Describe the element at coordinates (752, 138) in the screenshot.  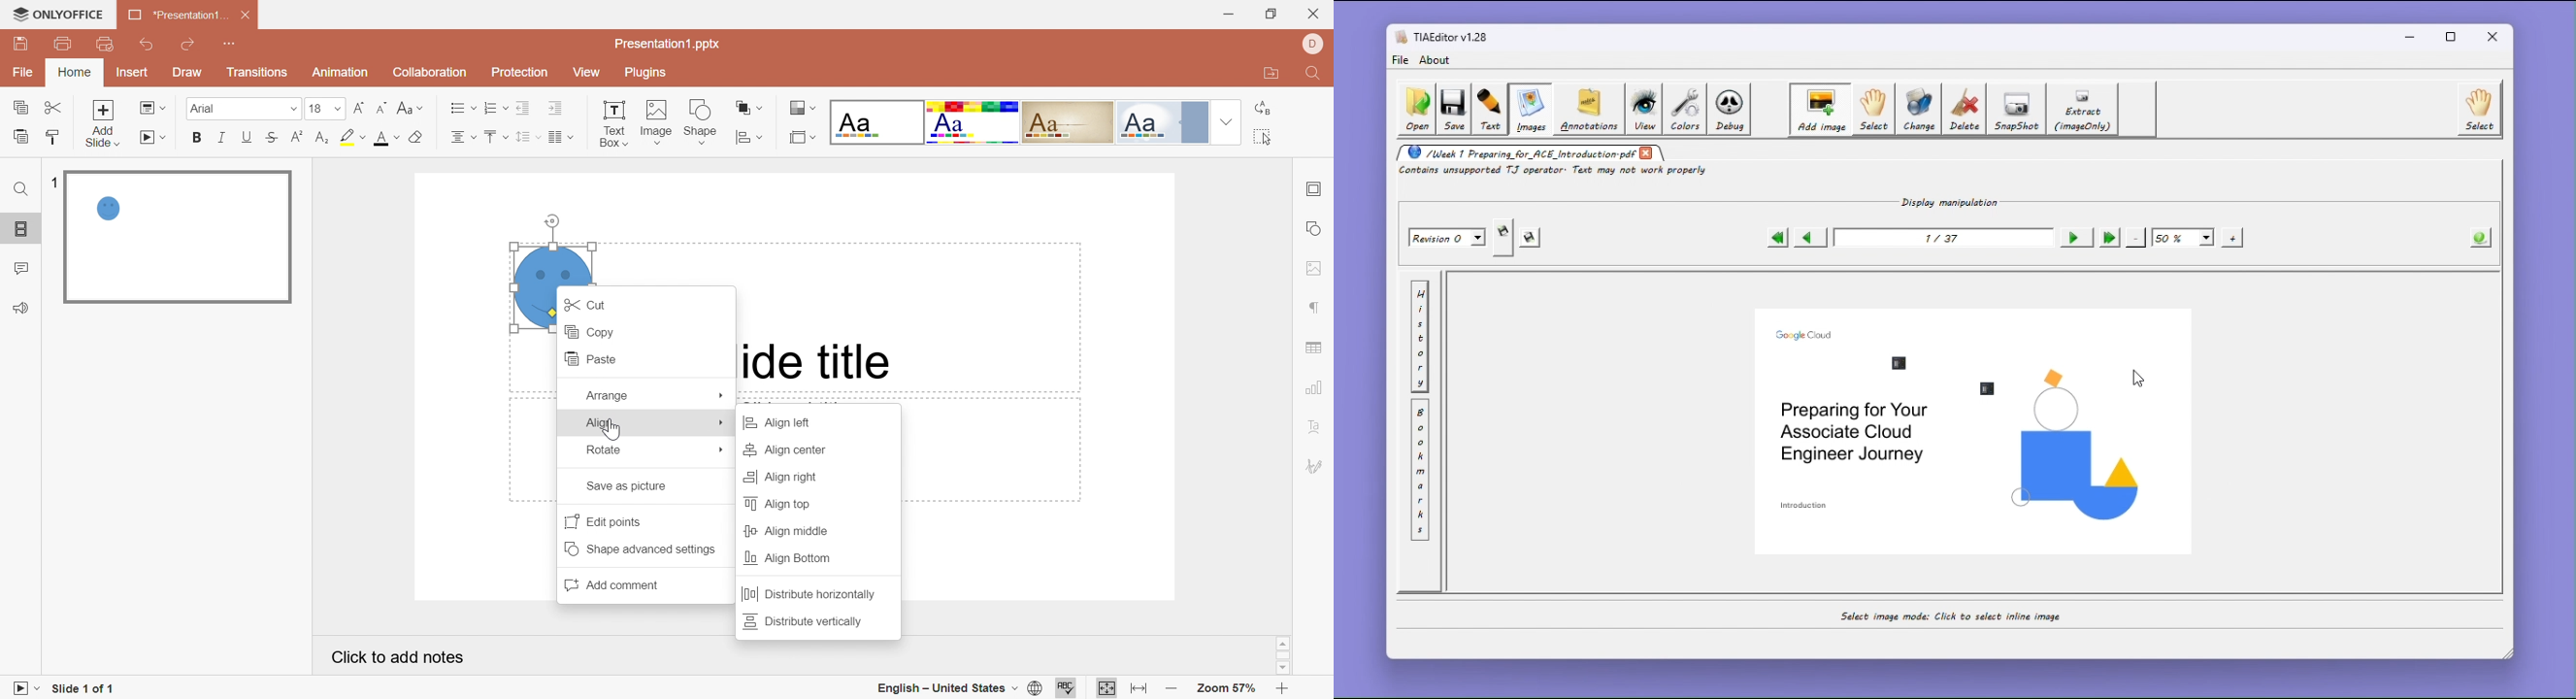
I see `Align shape` at that location.